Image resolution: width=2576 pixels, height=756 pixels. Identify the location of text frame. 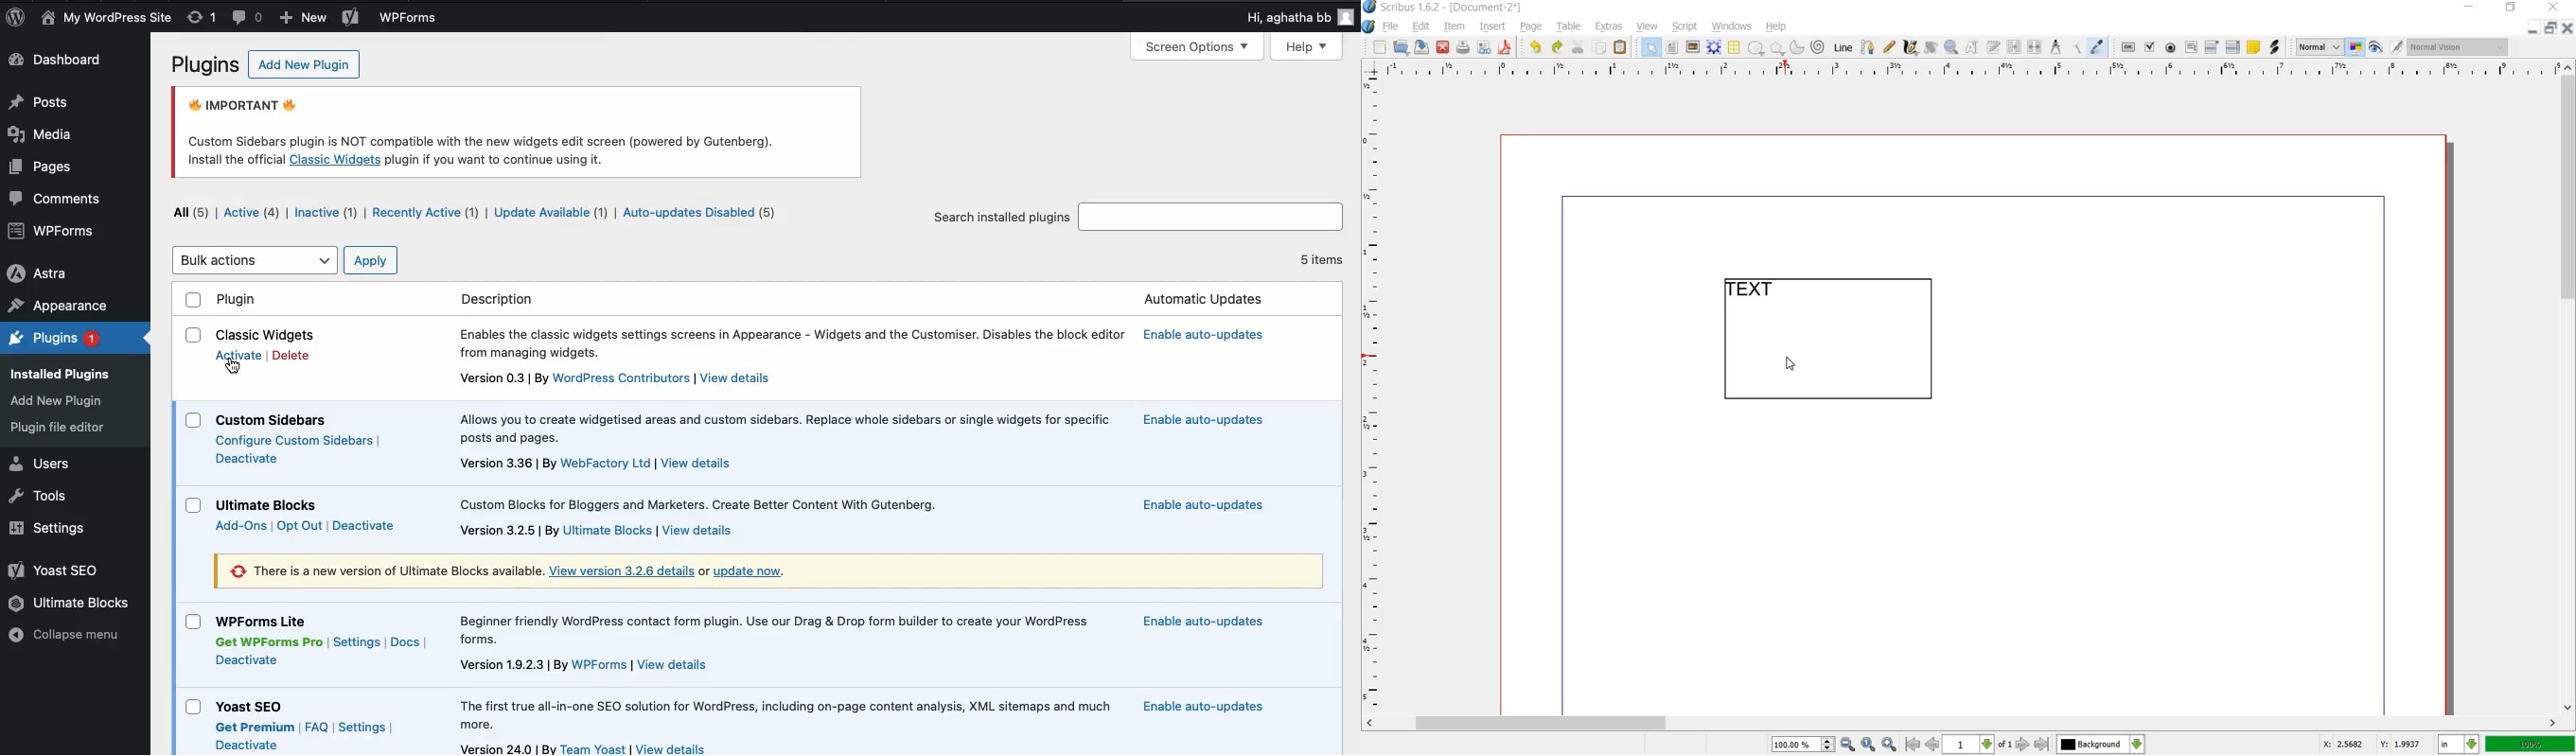
(1671, 48).